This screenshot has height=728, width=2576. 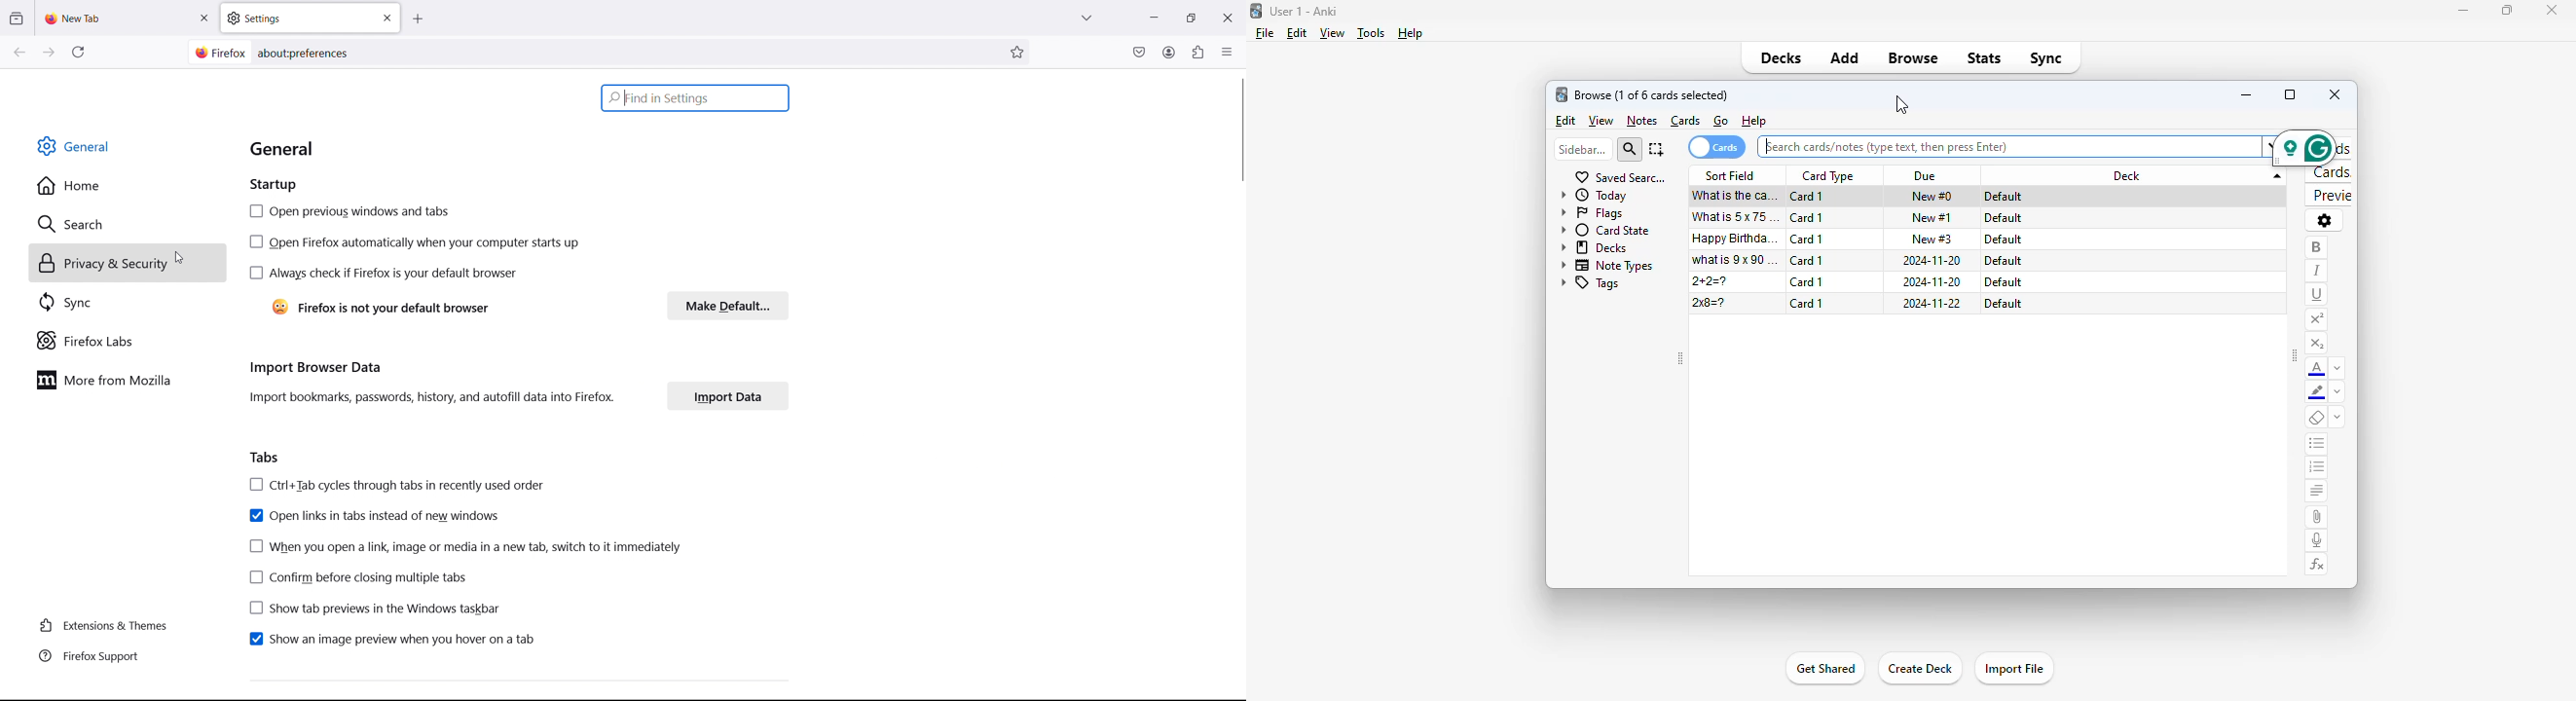 I want to click on import data, so click(x=727, y=397).